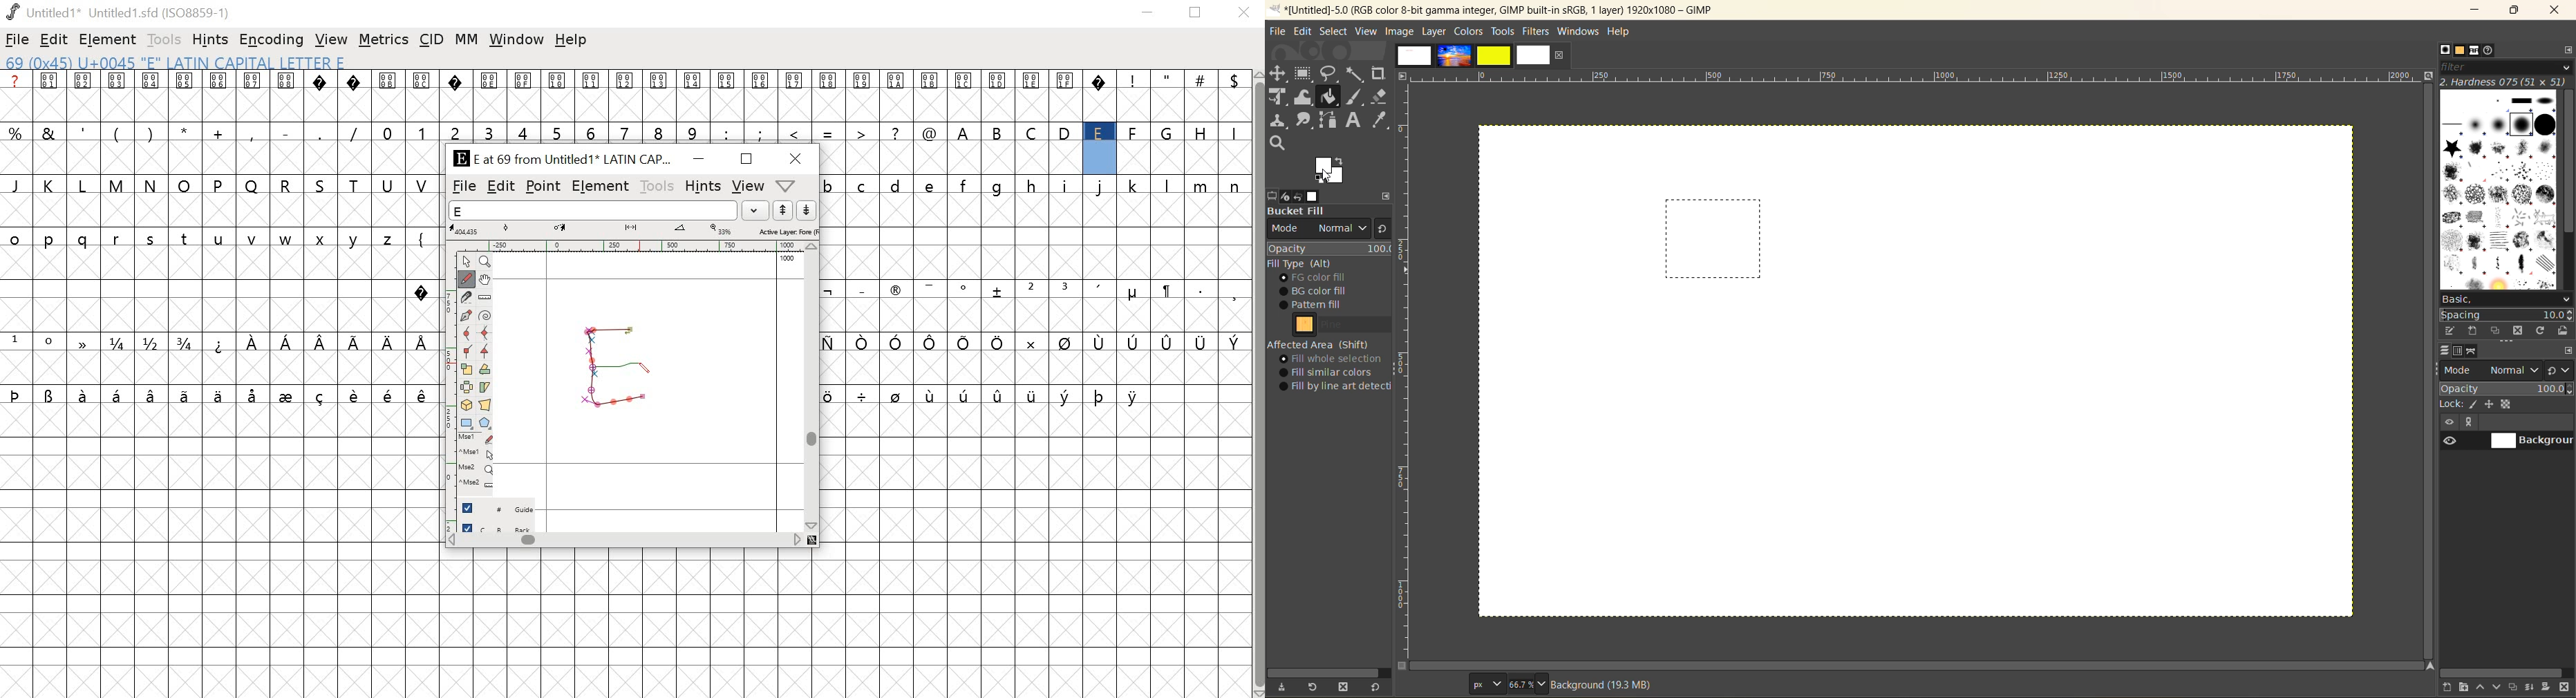 The height and width of the screenshot is (700, 2576). What do you see at coordinates (2515, 12) in the screenshot?
I see `maximize` at bounding box center [2515, 12].